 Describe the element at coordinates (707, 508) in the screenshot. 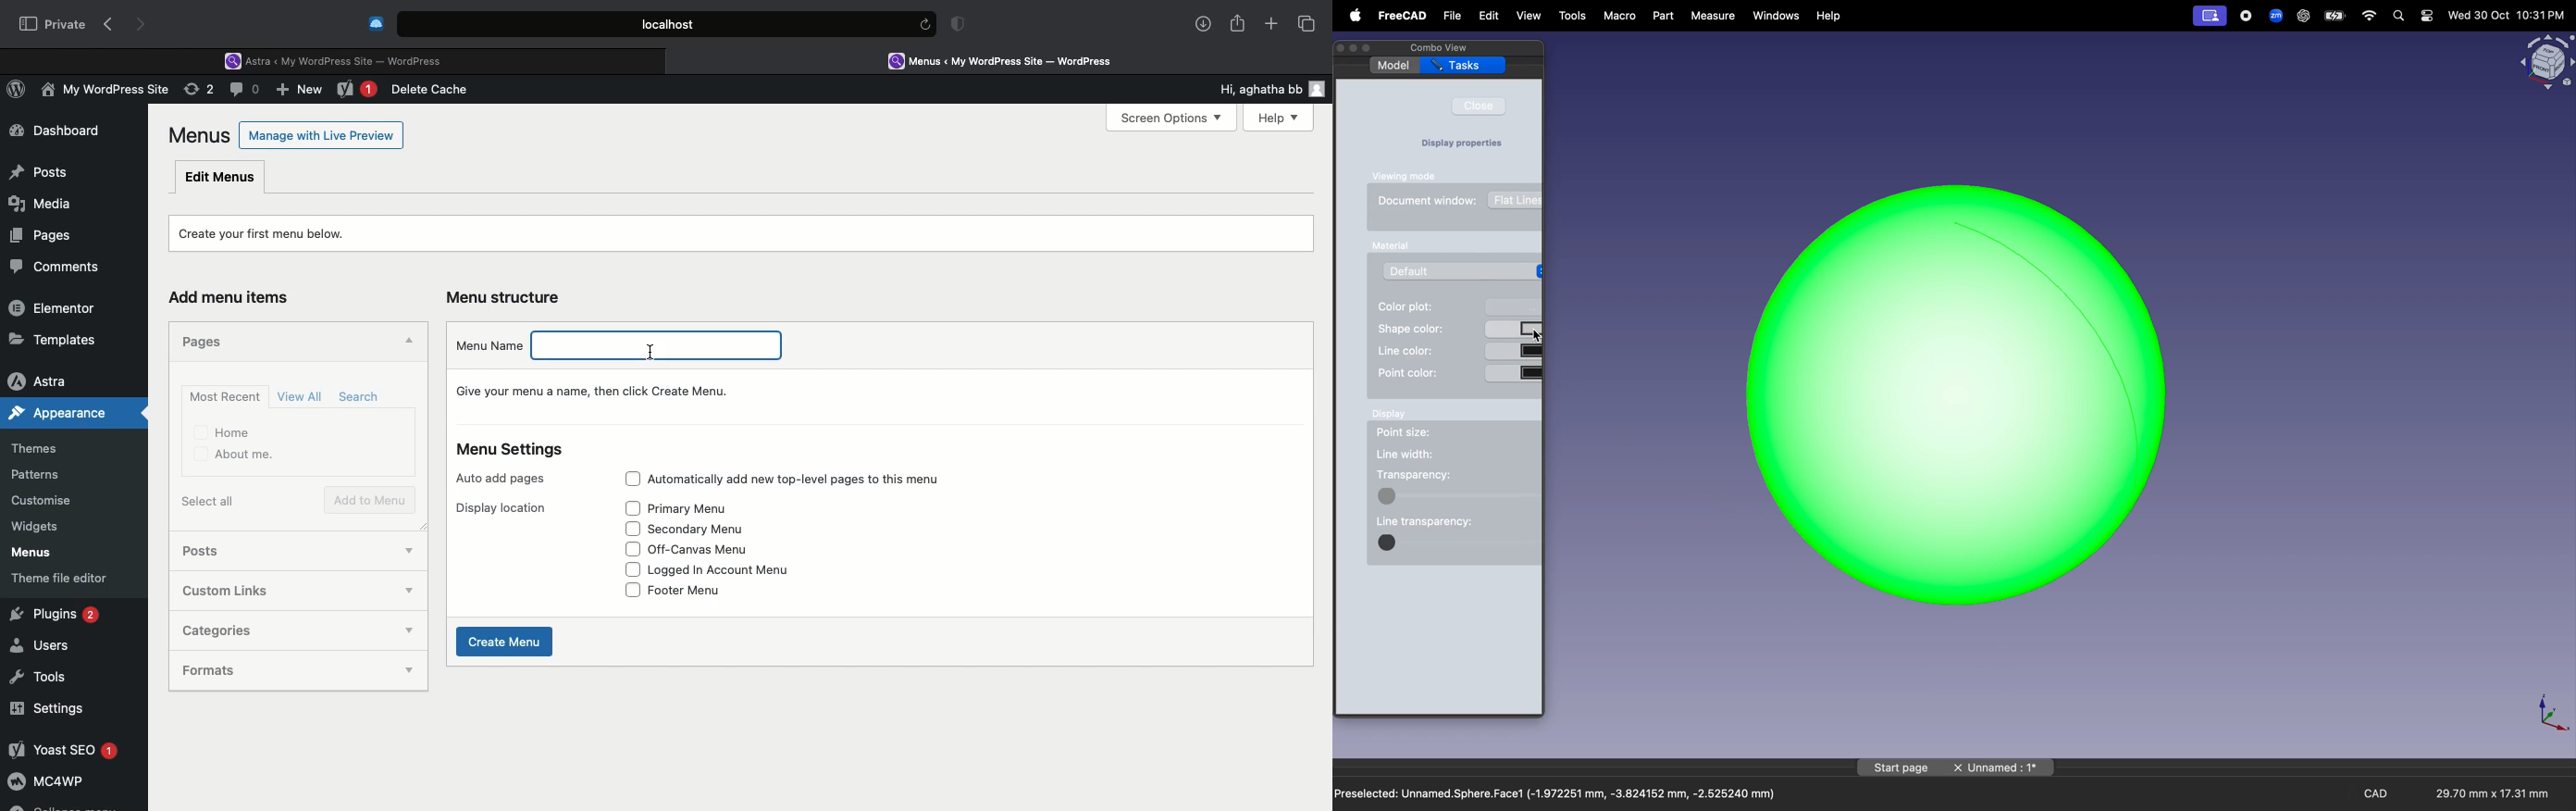

I see `Primary menu` at that location.